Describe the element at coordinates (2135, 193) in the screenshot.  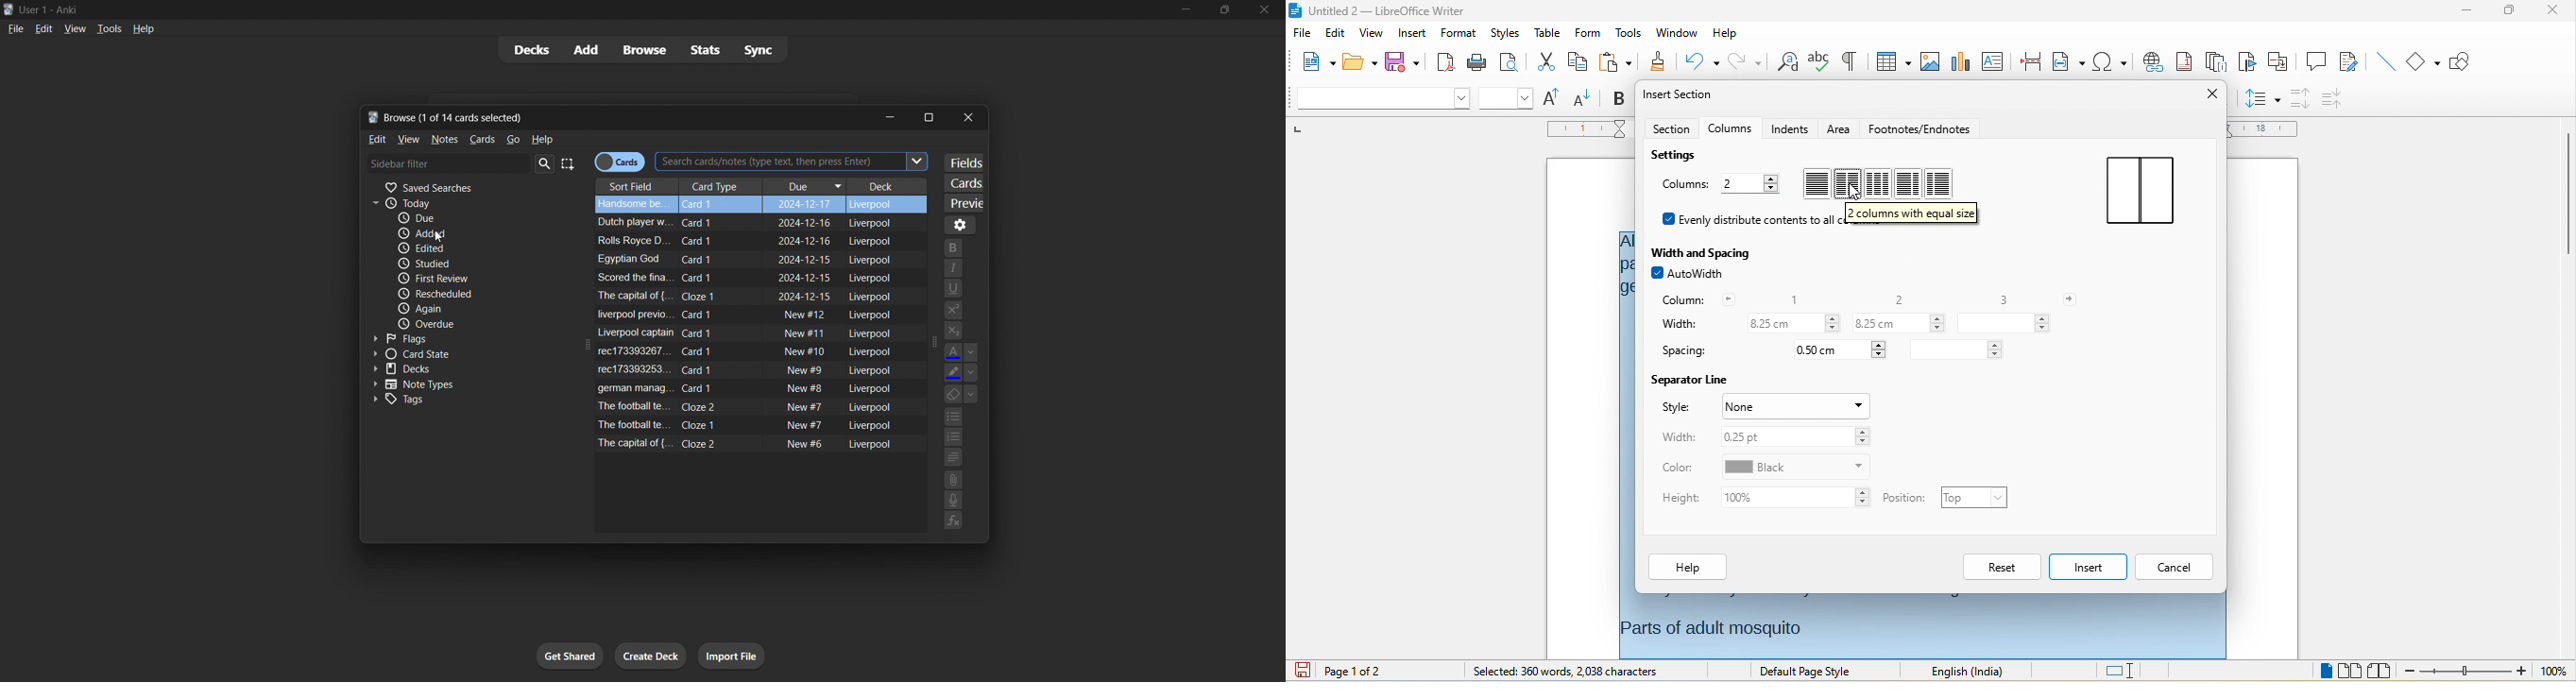
I see `2 column with equal size in a page` at that location.